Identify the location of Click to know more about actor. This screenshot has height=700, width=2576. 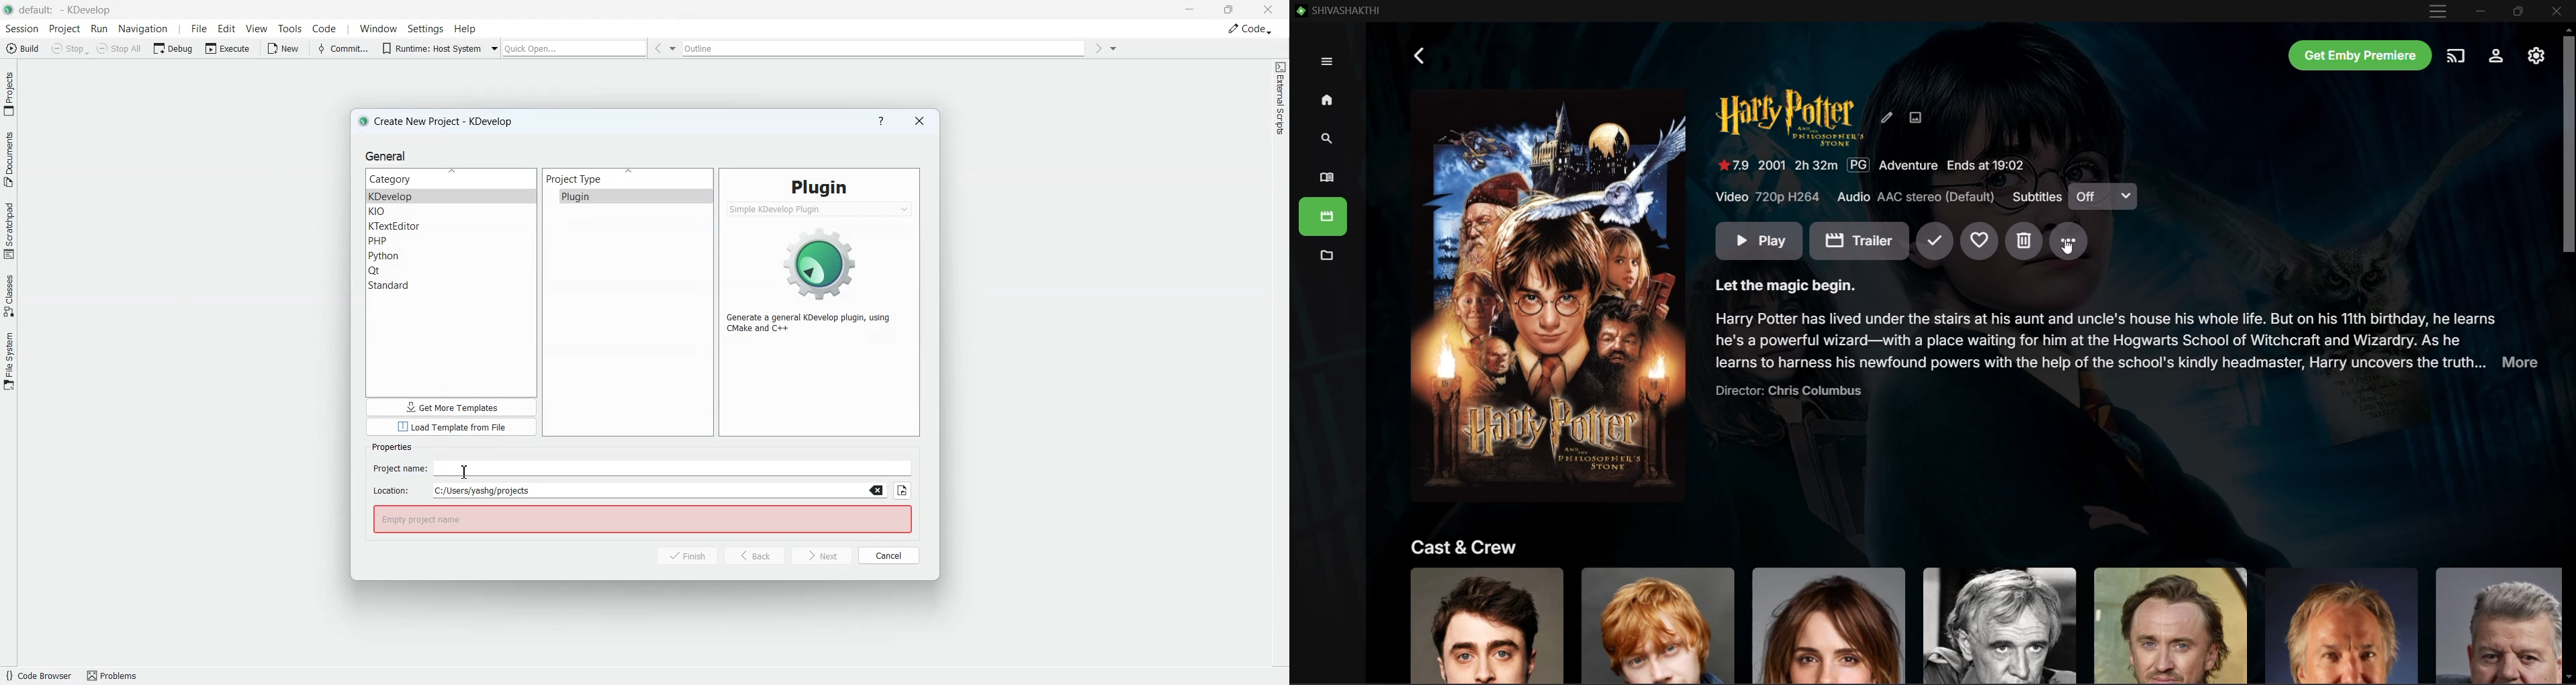
(2494, 625).